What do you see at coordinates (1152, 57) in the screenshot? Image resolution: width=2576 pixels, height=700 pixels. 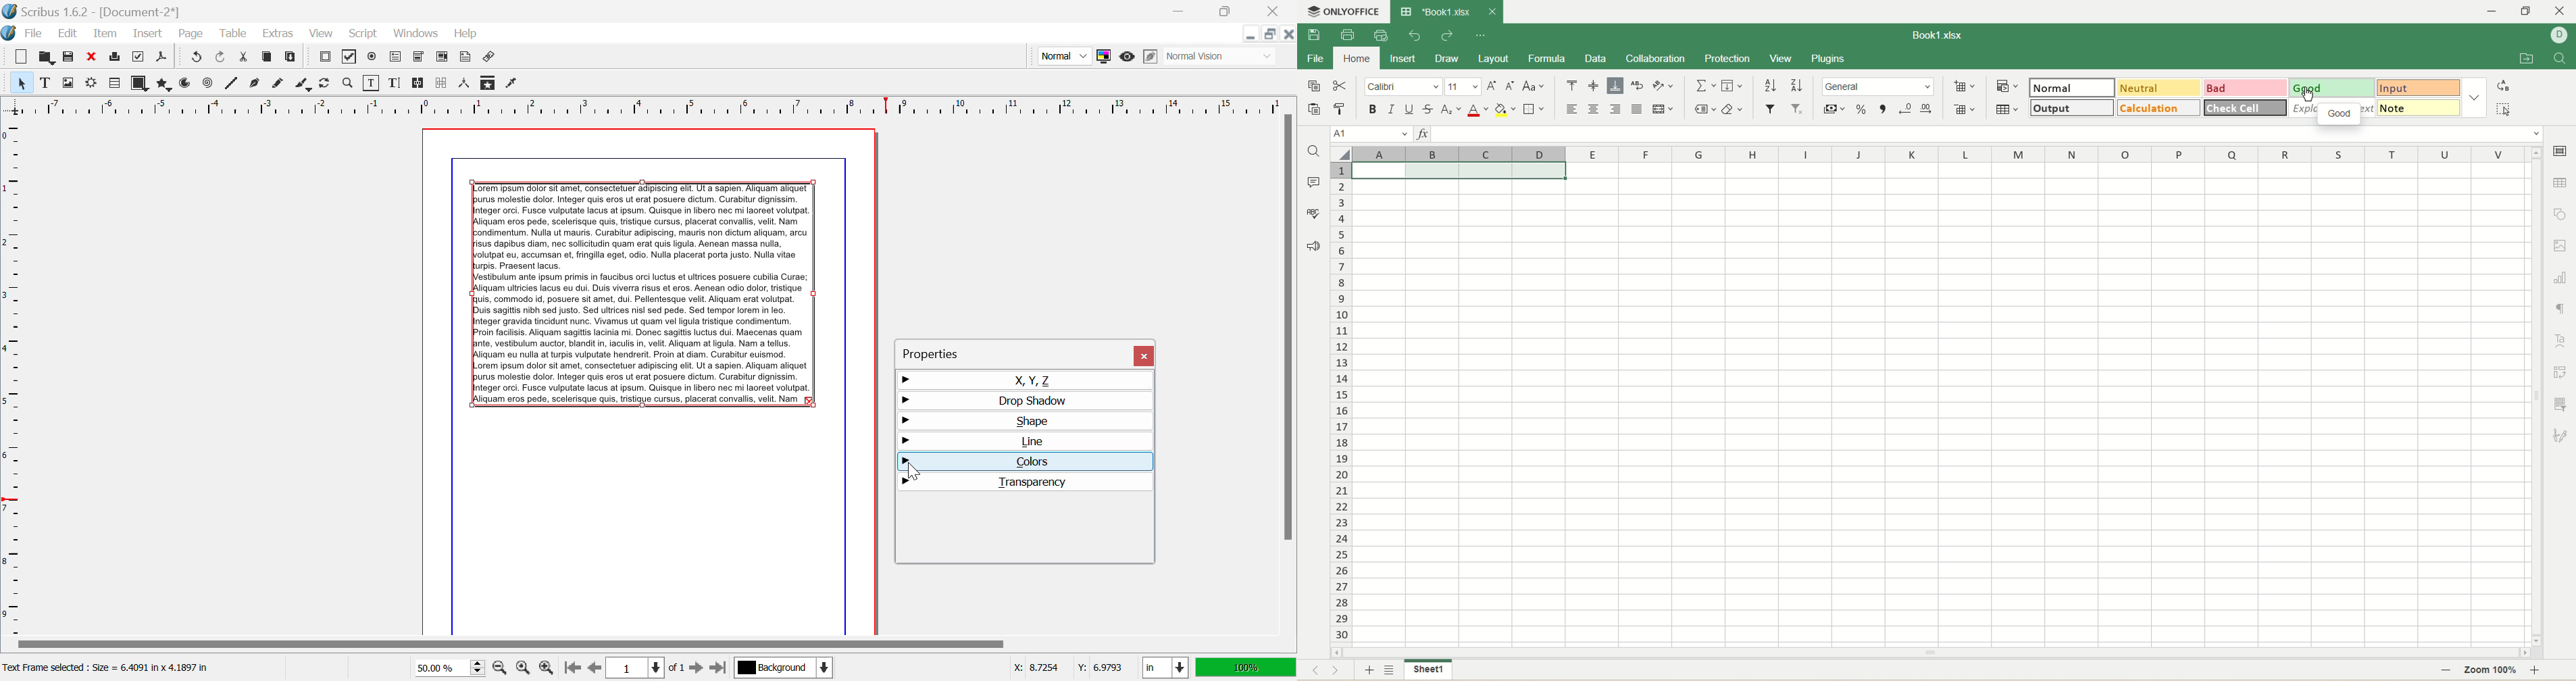 I see `Edit in Preview Mode` at bounding box center [1152, 57].